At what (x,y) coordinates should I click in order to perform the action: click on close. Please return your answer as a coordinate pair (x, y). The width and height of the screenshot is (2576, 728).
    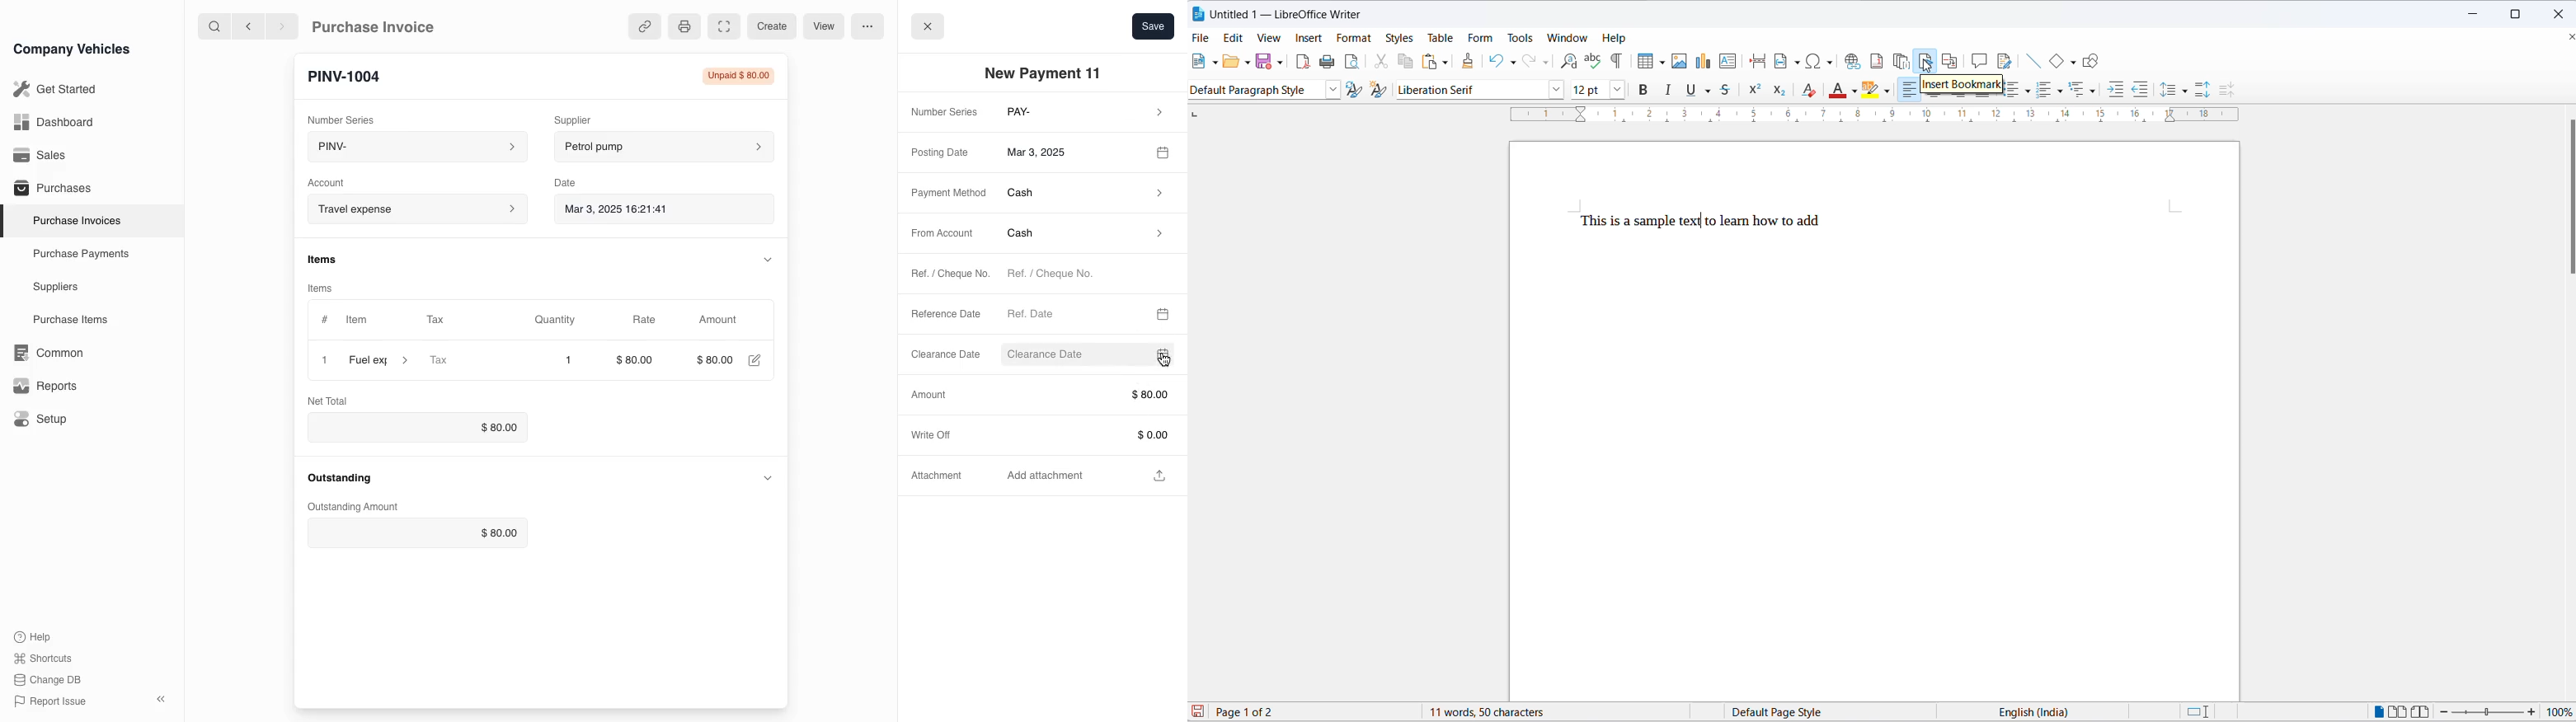
    Looking at the image, I should click on (321, 359).